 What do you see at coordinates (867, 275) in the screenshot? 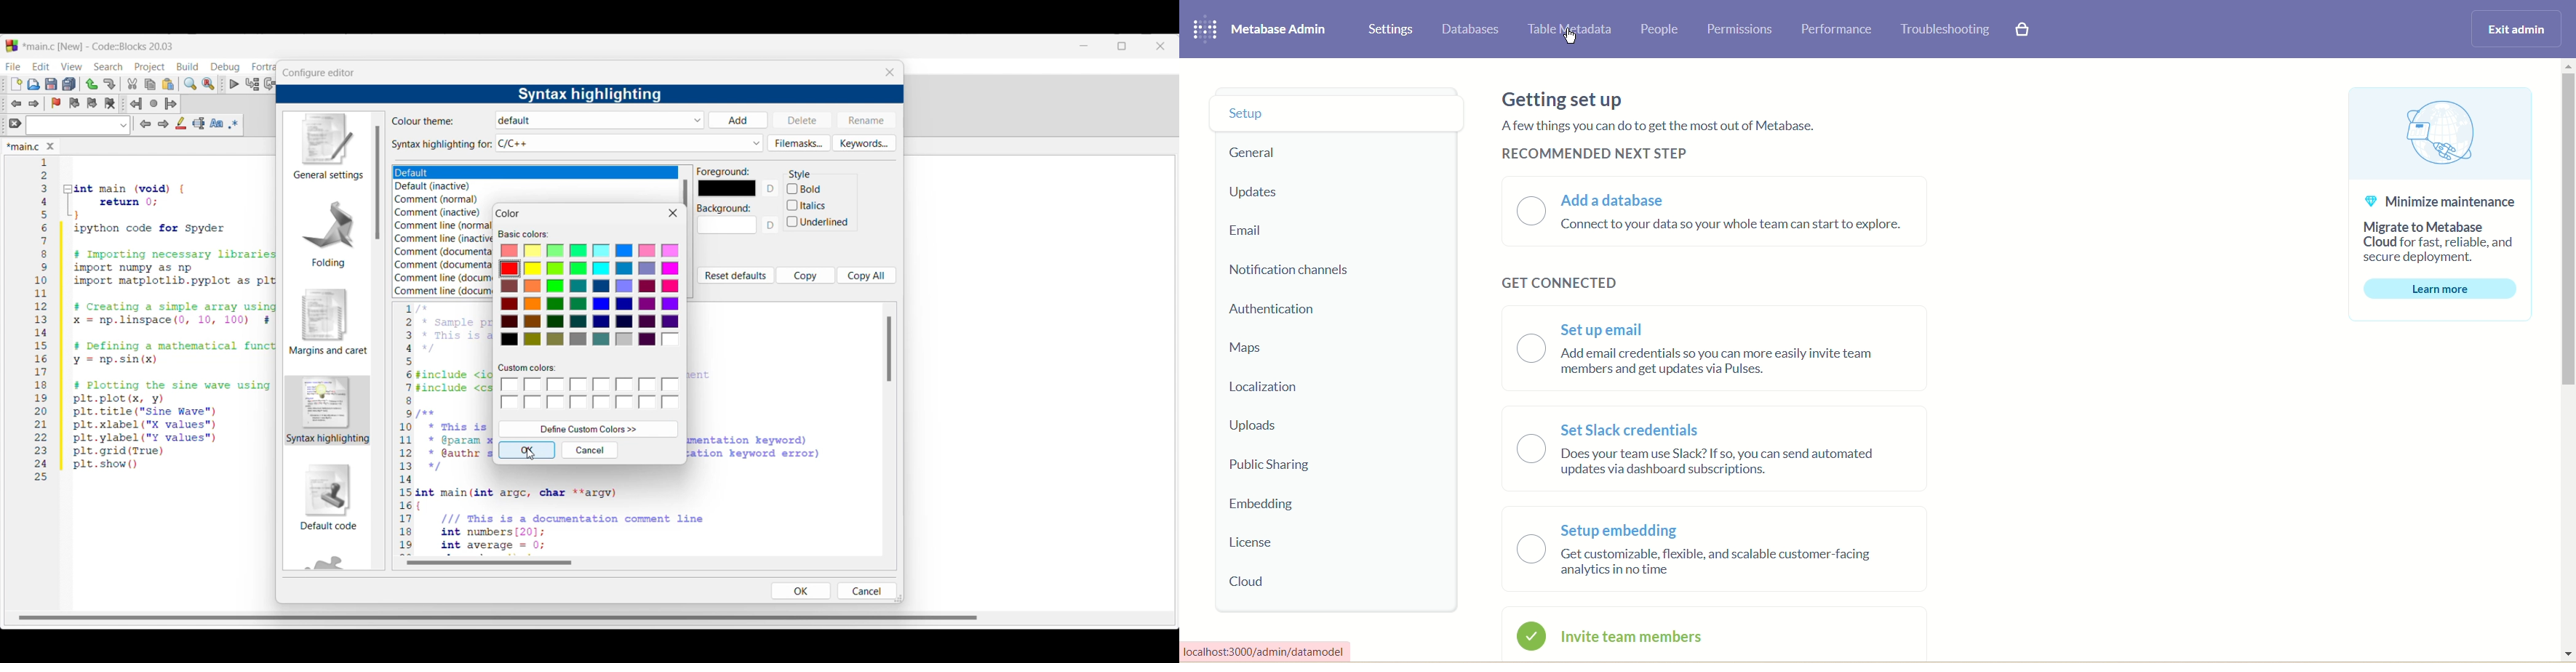
I see `Copy all` at bounding box center [867, 275].